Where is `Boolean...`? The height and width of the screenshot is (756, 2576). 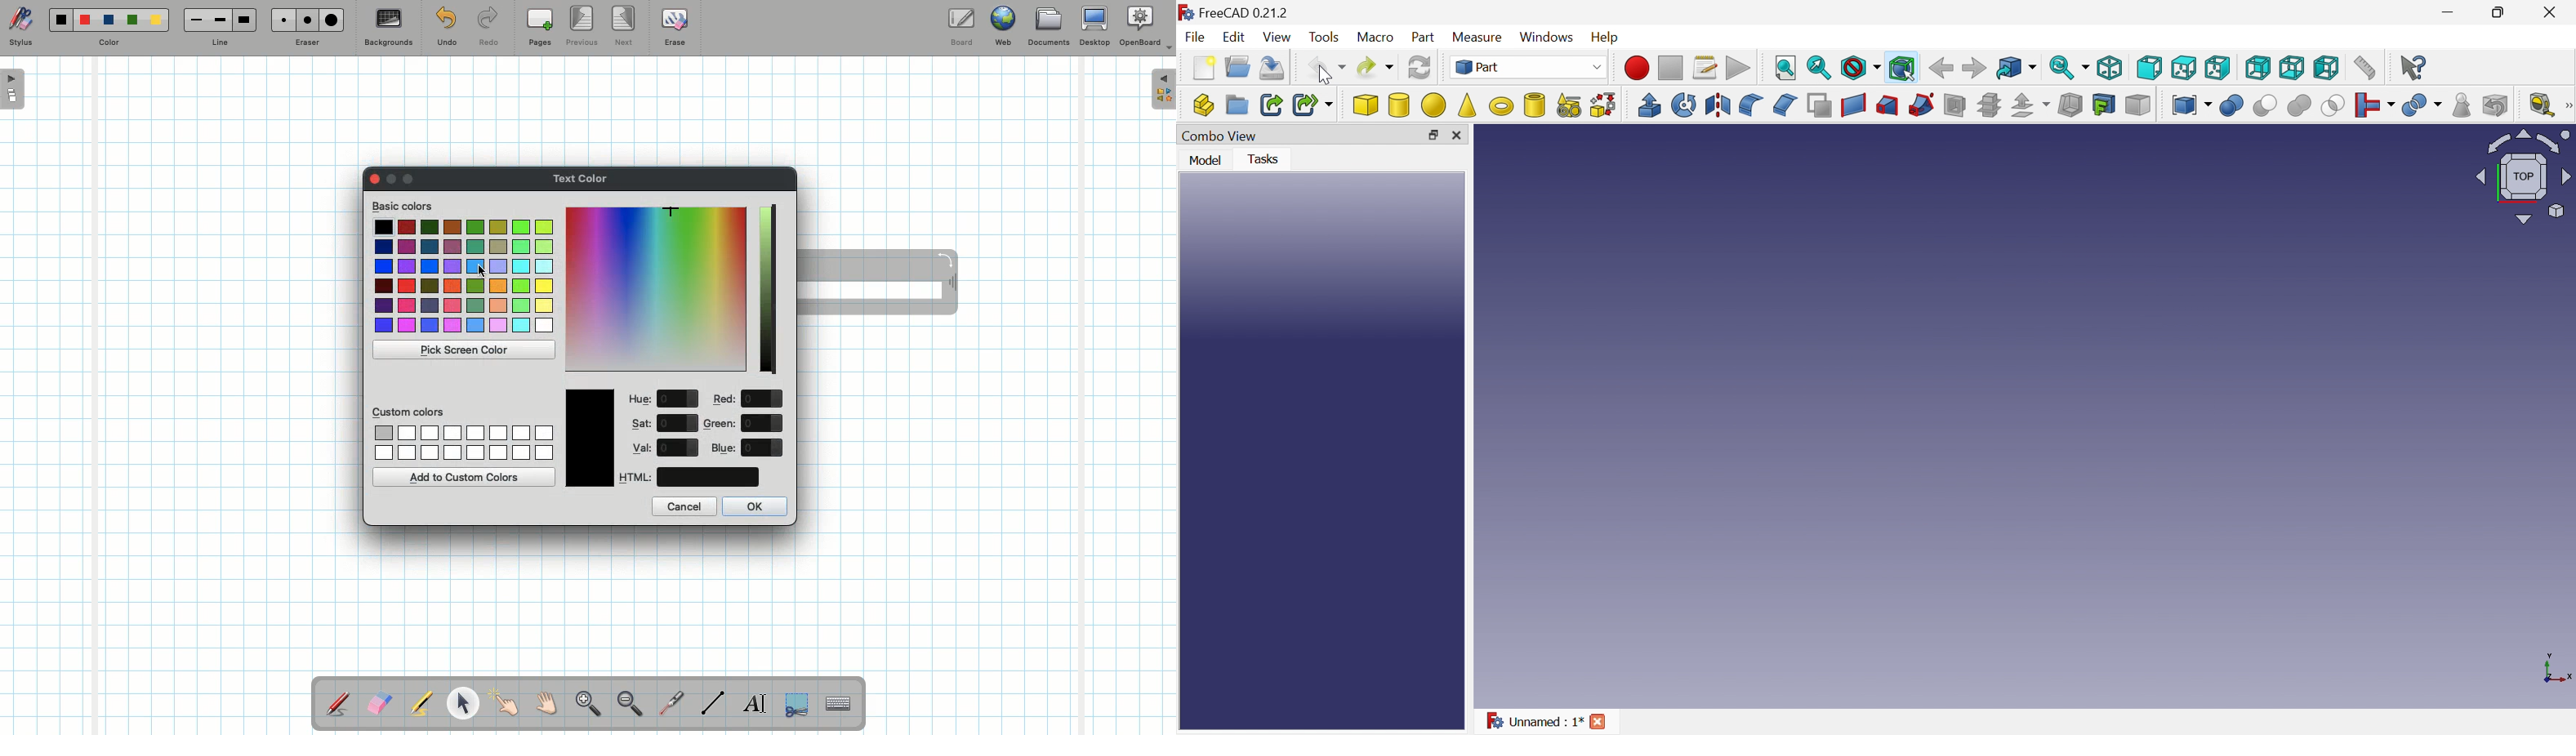 Boolean... is located at coordinates (2231, 106).